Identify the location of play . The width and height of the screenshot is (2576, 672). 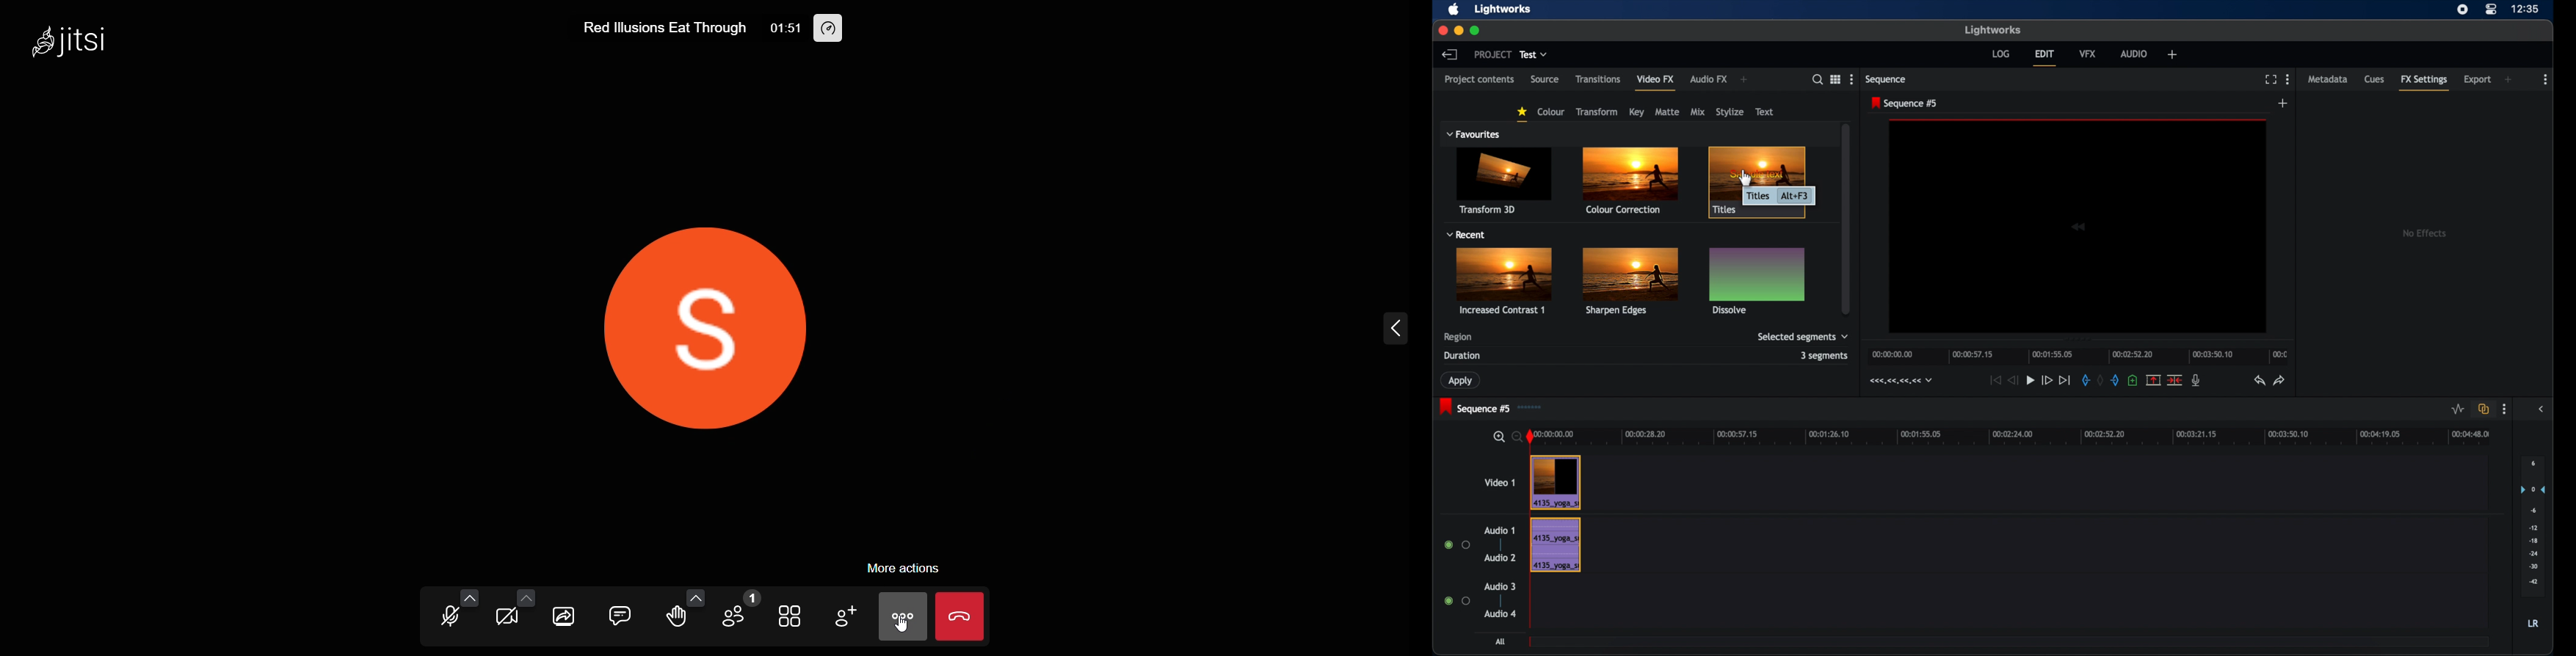
(2031, 380).